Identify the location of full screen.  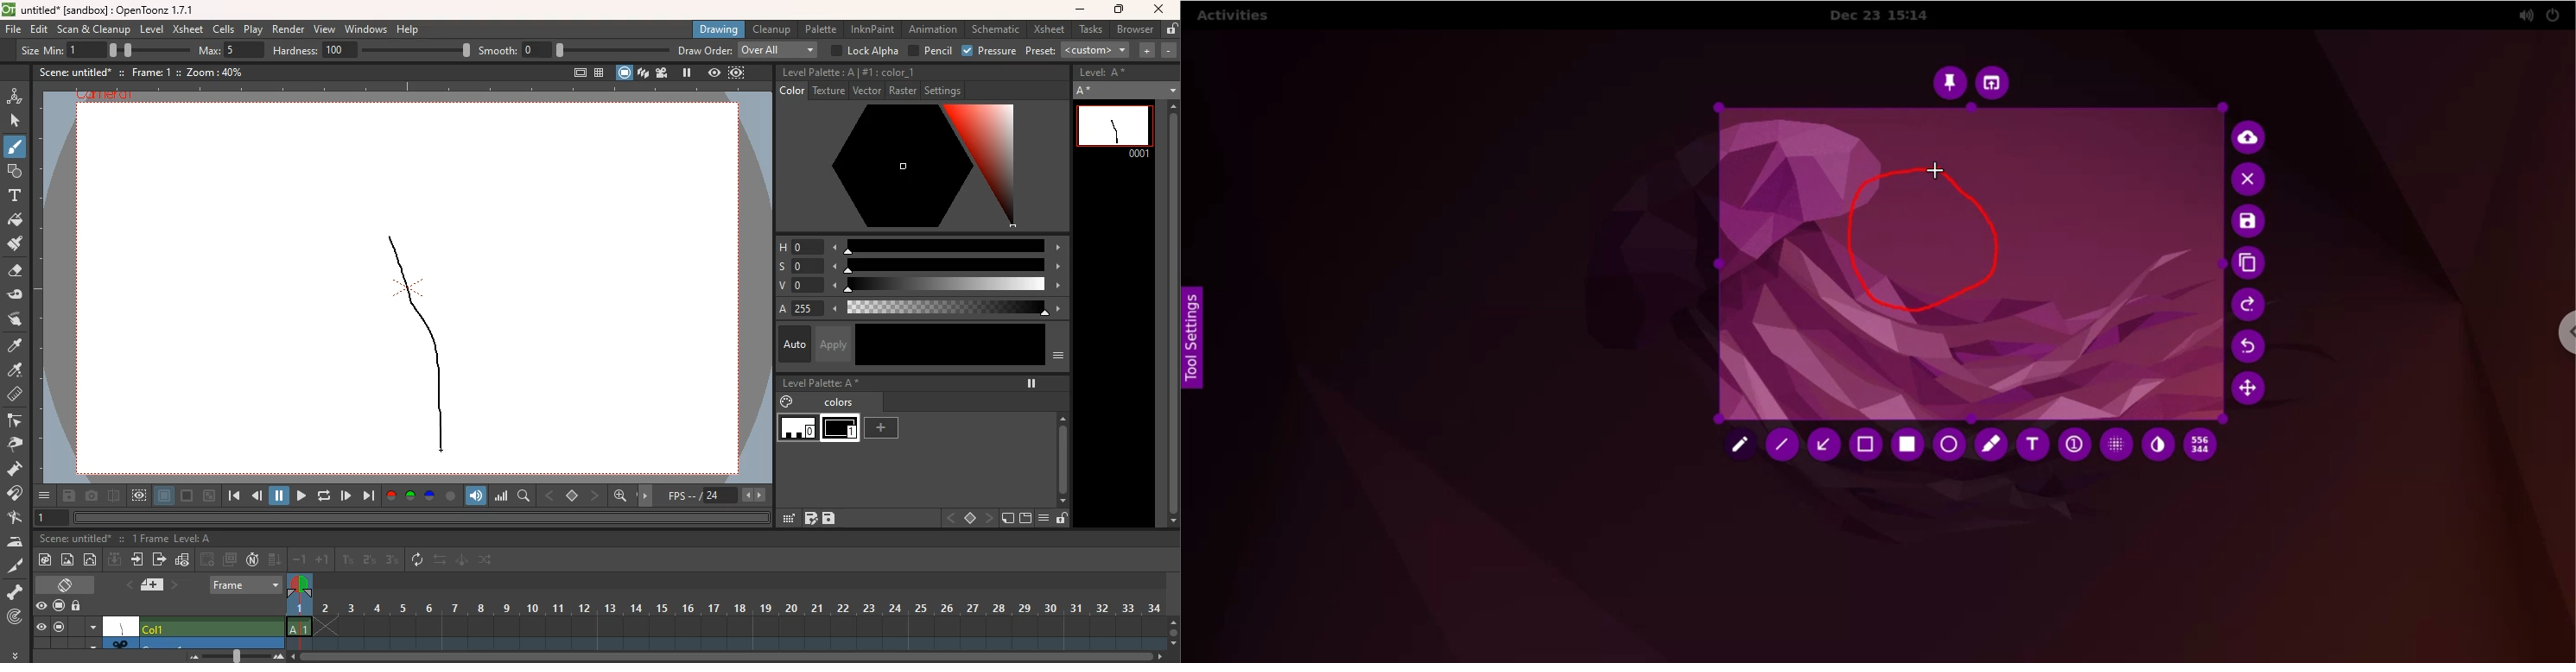
(573, 71).